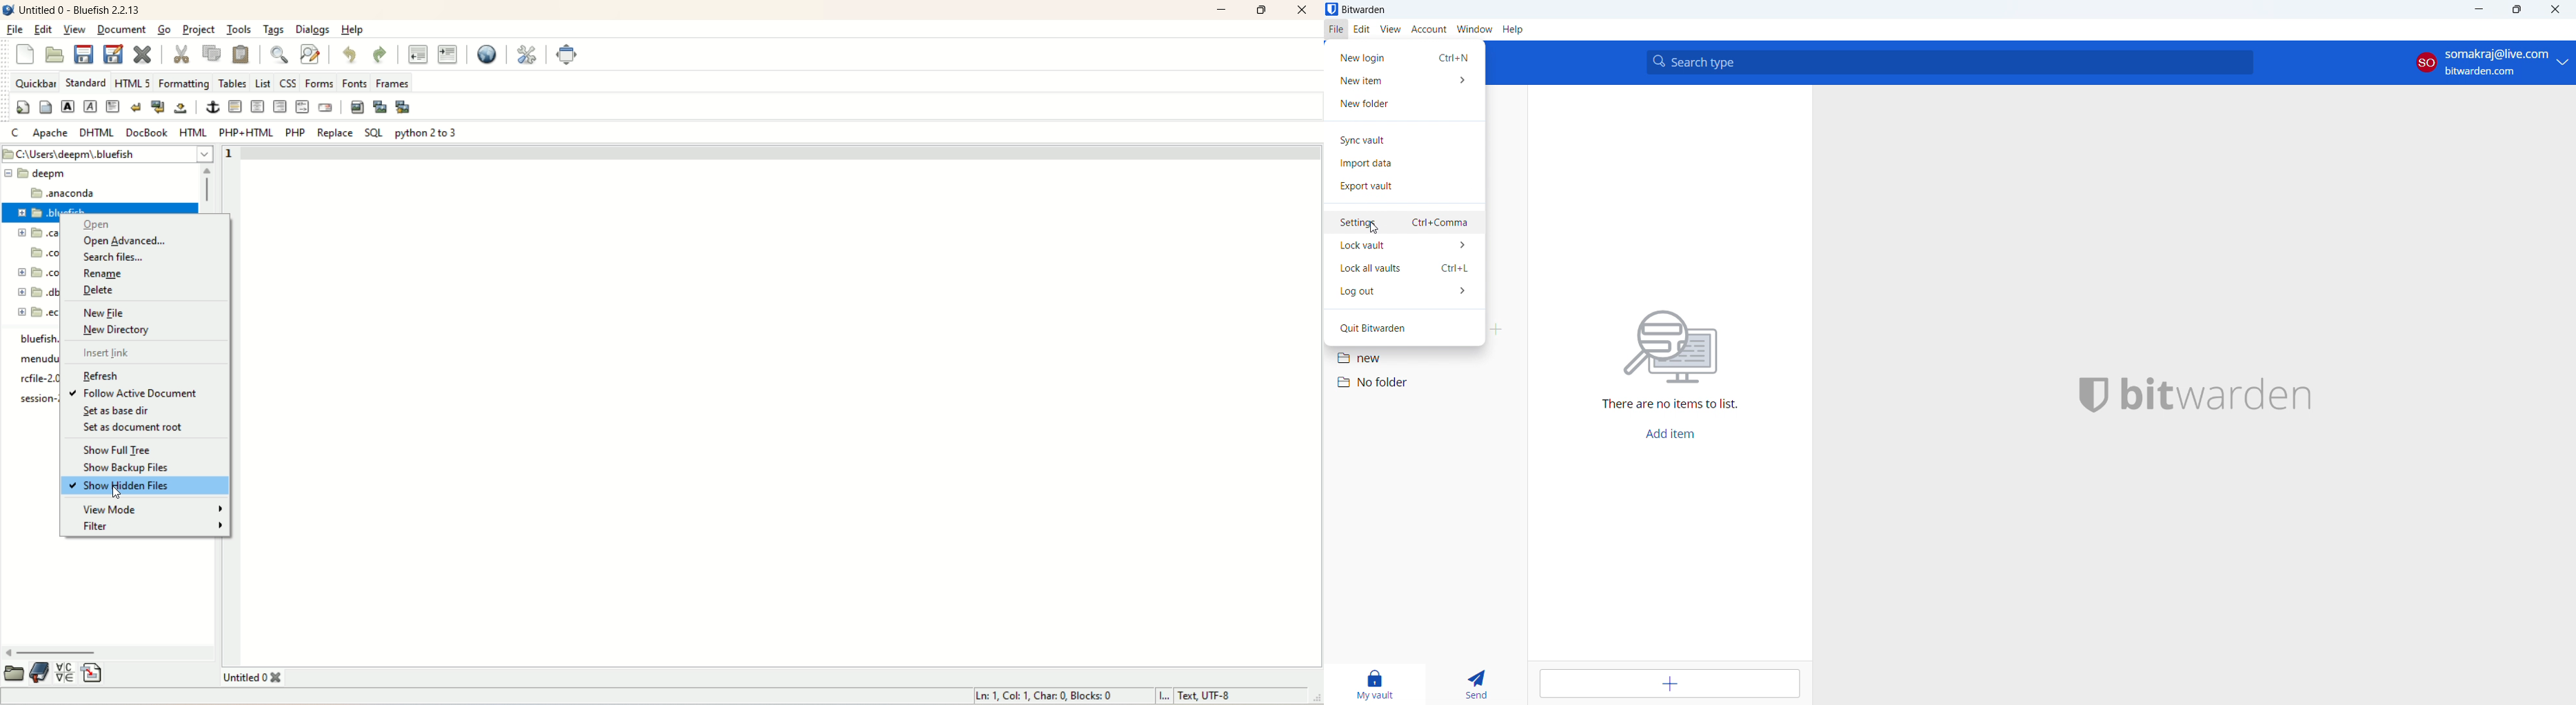  What do you see at coordinates (81, 10) in the screenshot?
I see `title` at bounding box center [81, 10].